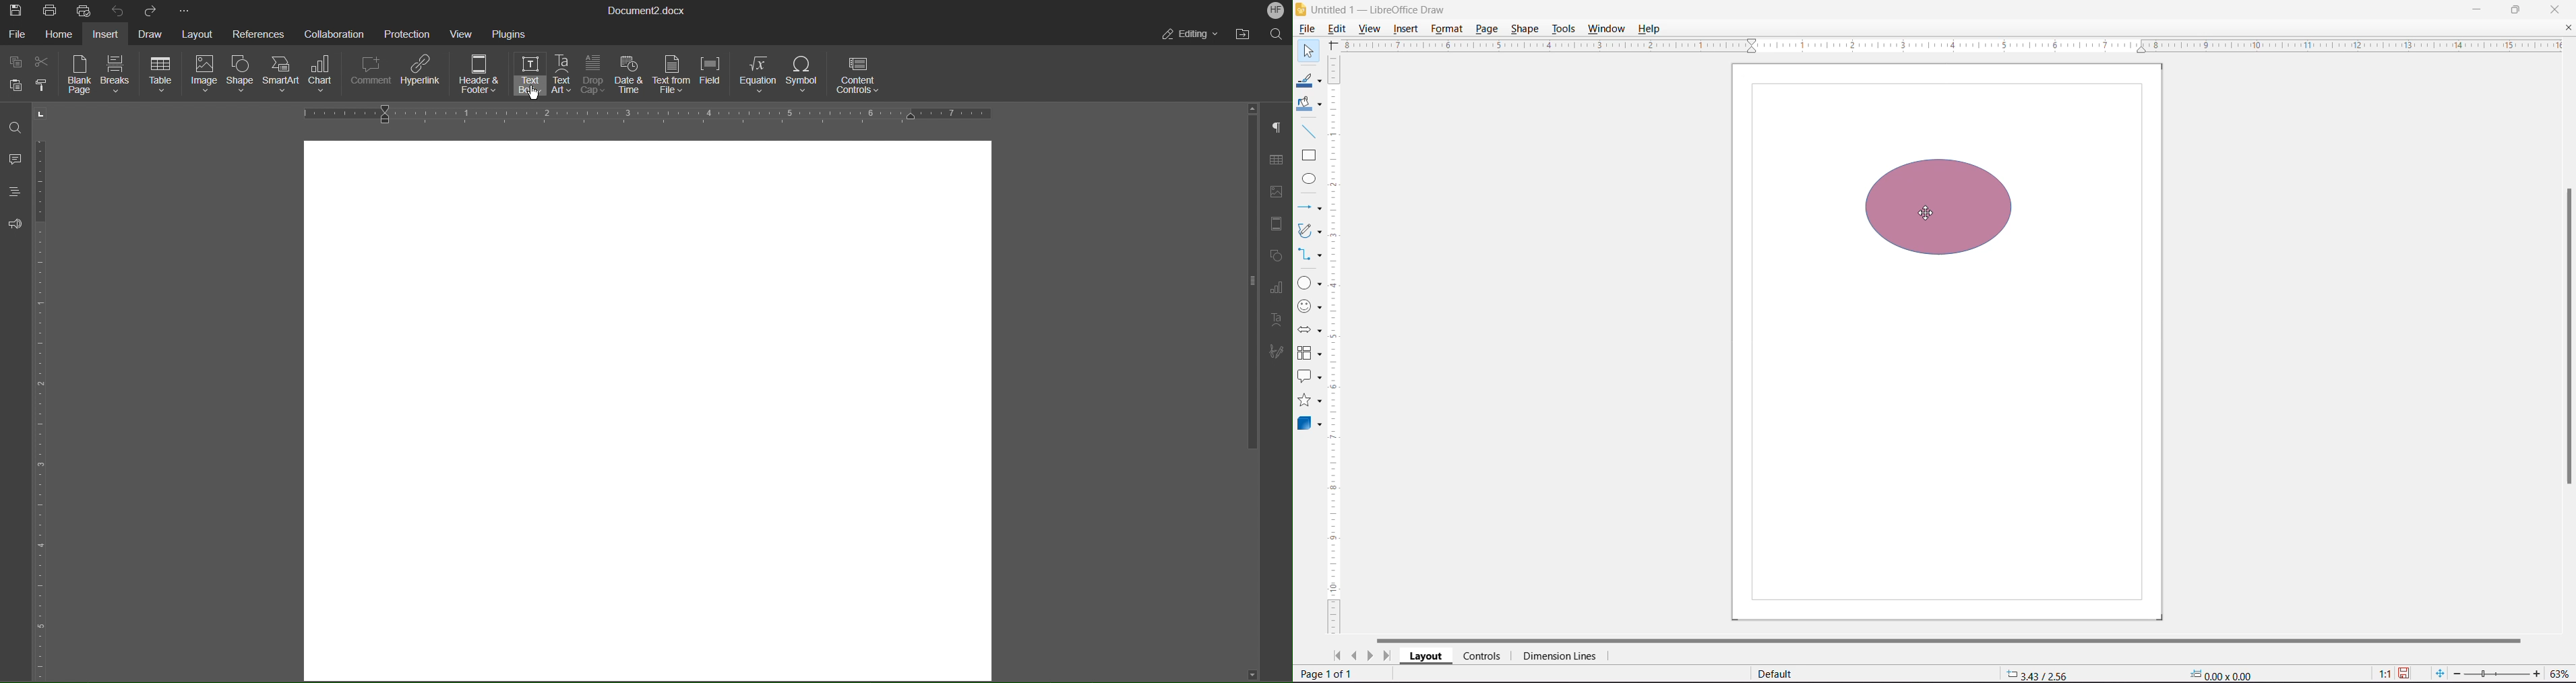 This screenshot has width=2576, height=700. Describe the element at coordinates (147, 10) in the screenshot. I see `Redo` at that location.